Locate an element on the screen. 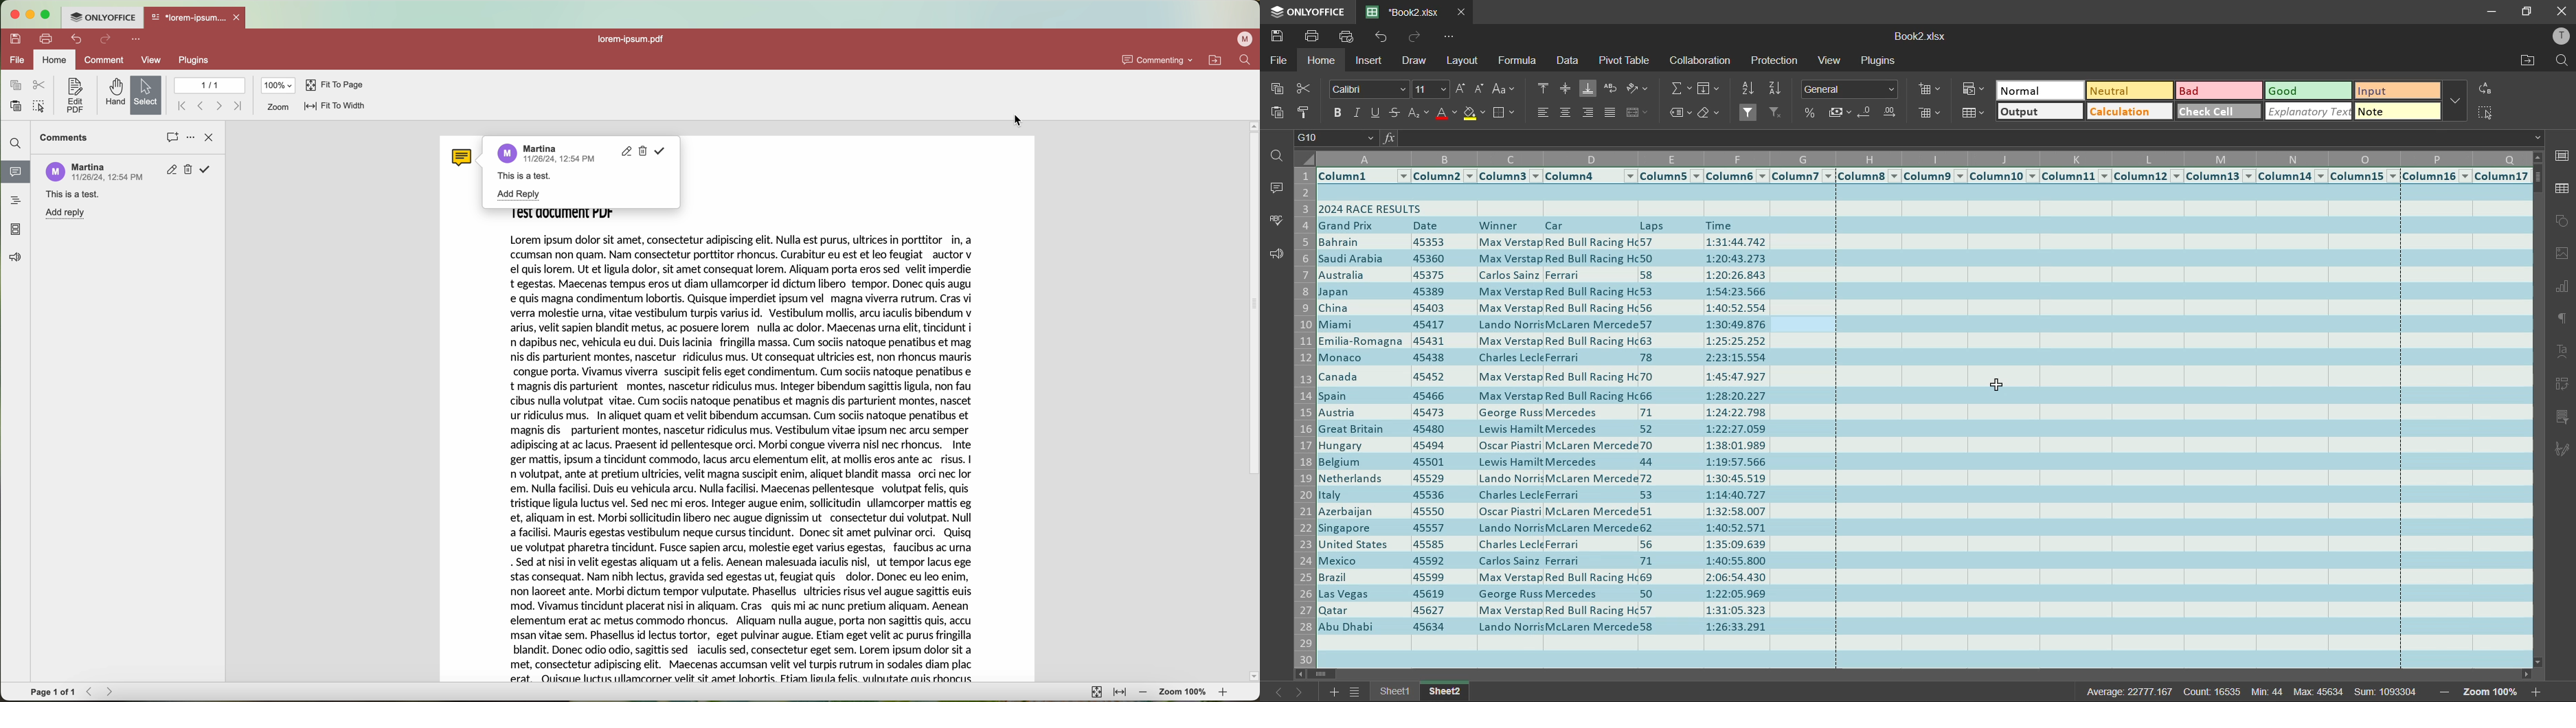 This screenshot has height=728, width=2576. max is located at coordinates (2318, 691).